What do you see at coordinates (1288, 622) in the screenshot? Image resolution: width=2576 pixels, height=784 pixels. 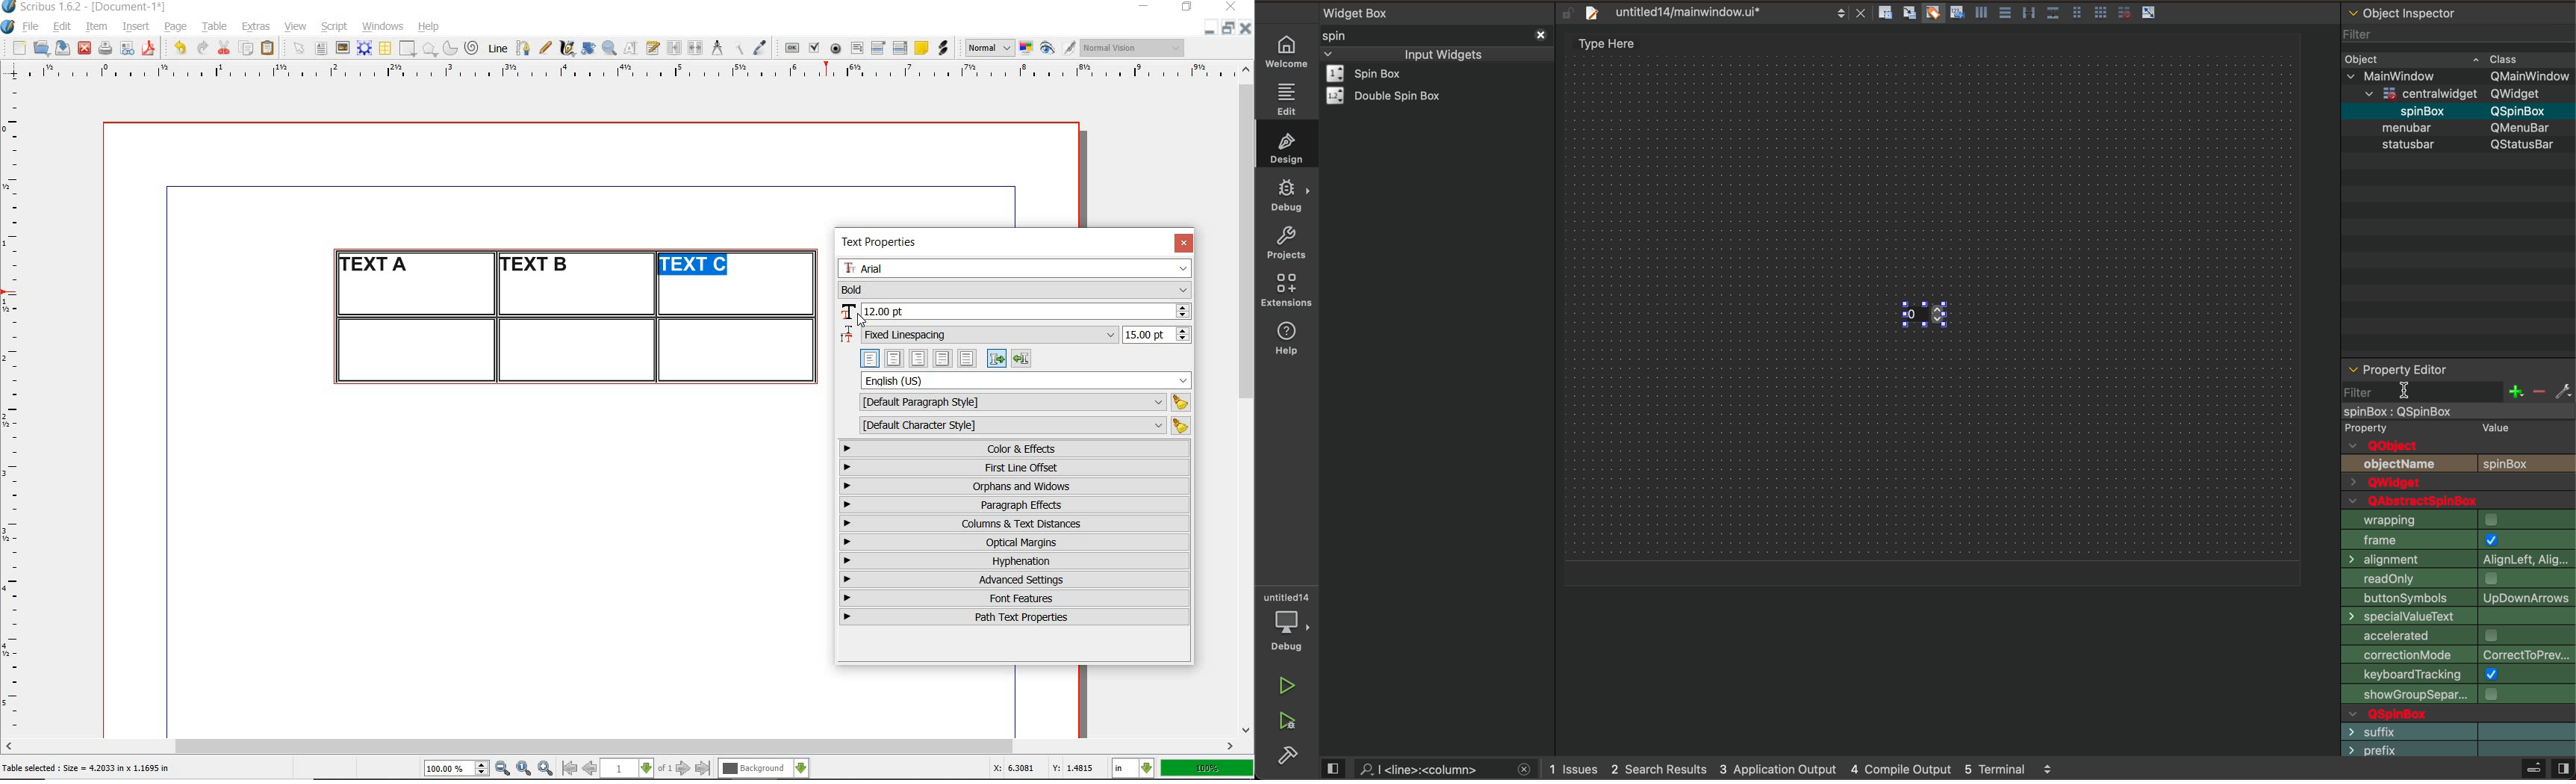 I see `debugger` at bounding box center [1288, 622].